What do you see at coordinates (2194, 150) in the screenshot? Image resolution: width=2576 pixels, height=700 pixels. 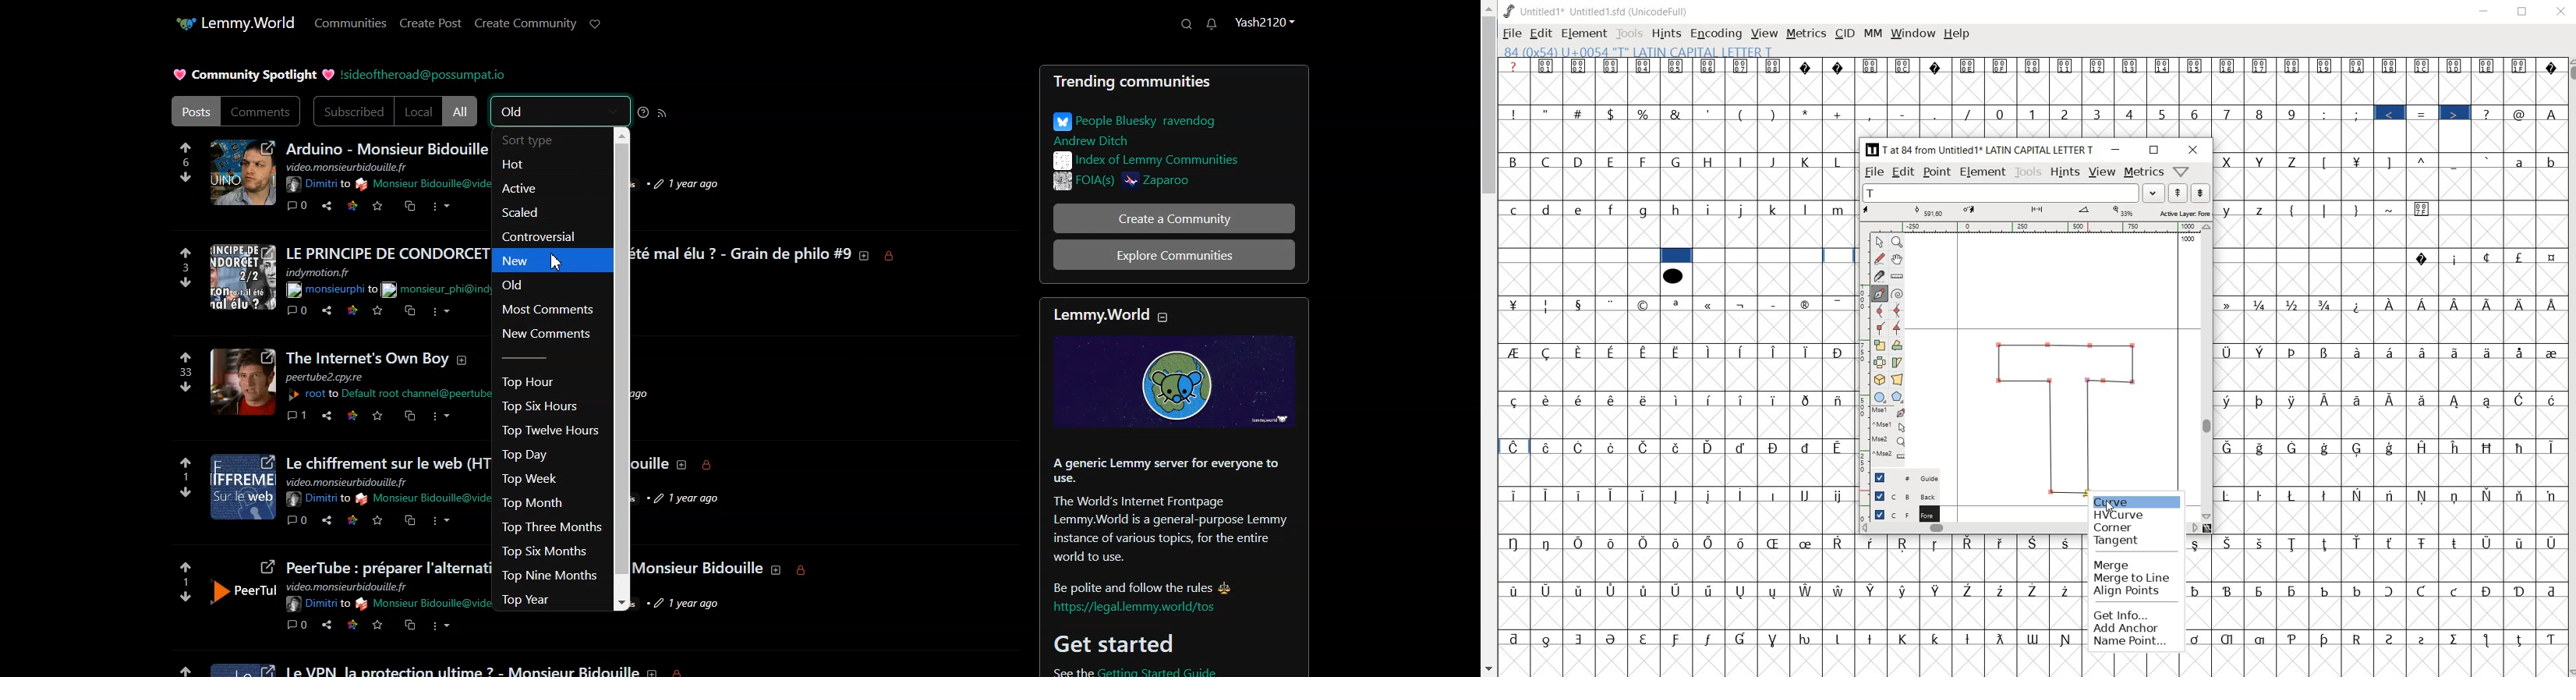 I see `close` at bounding box center [2194, 150].